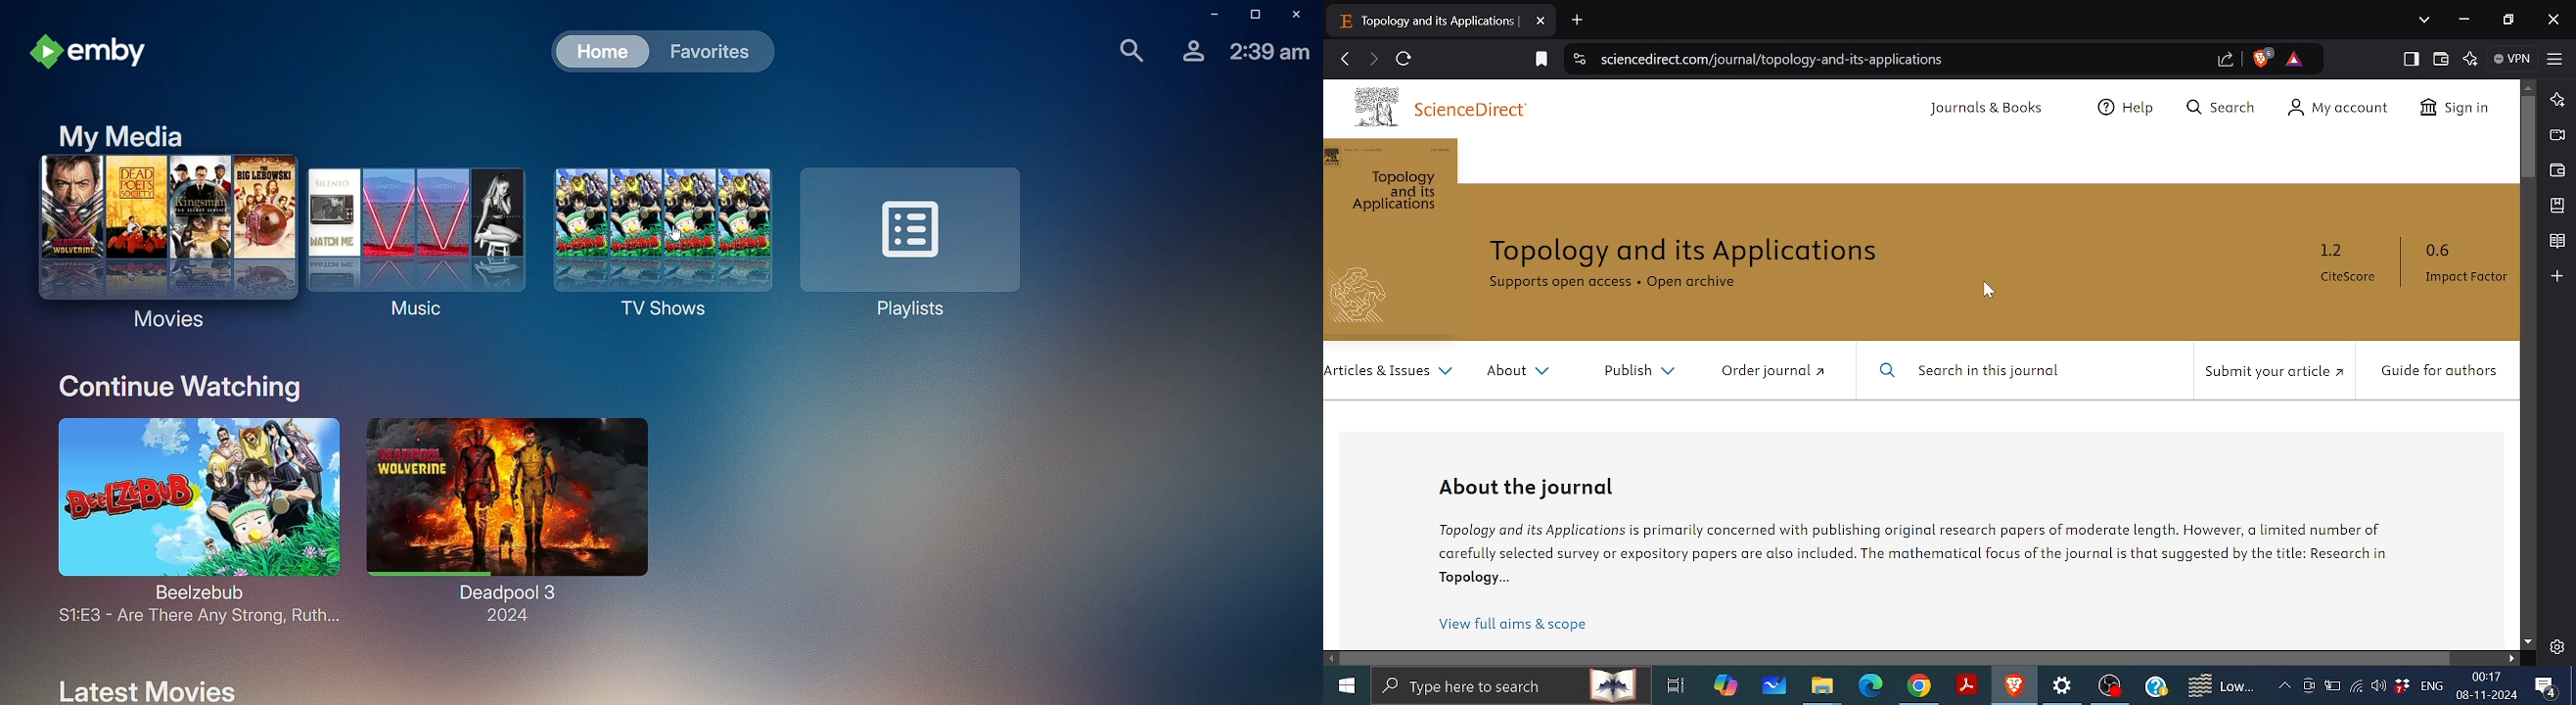  I want to click on Start, so click(1347, 686).